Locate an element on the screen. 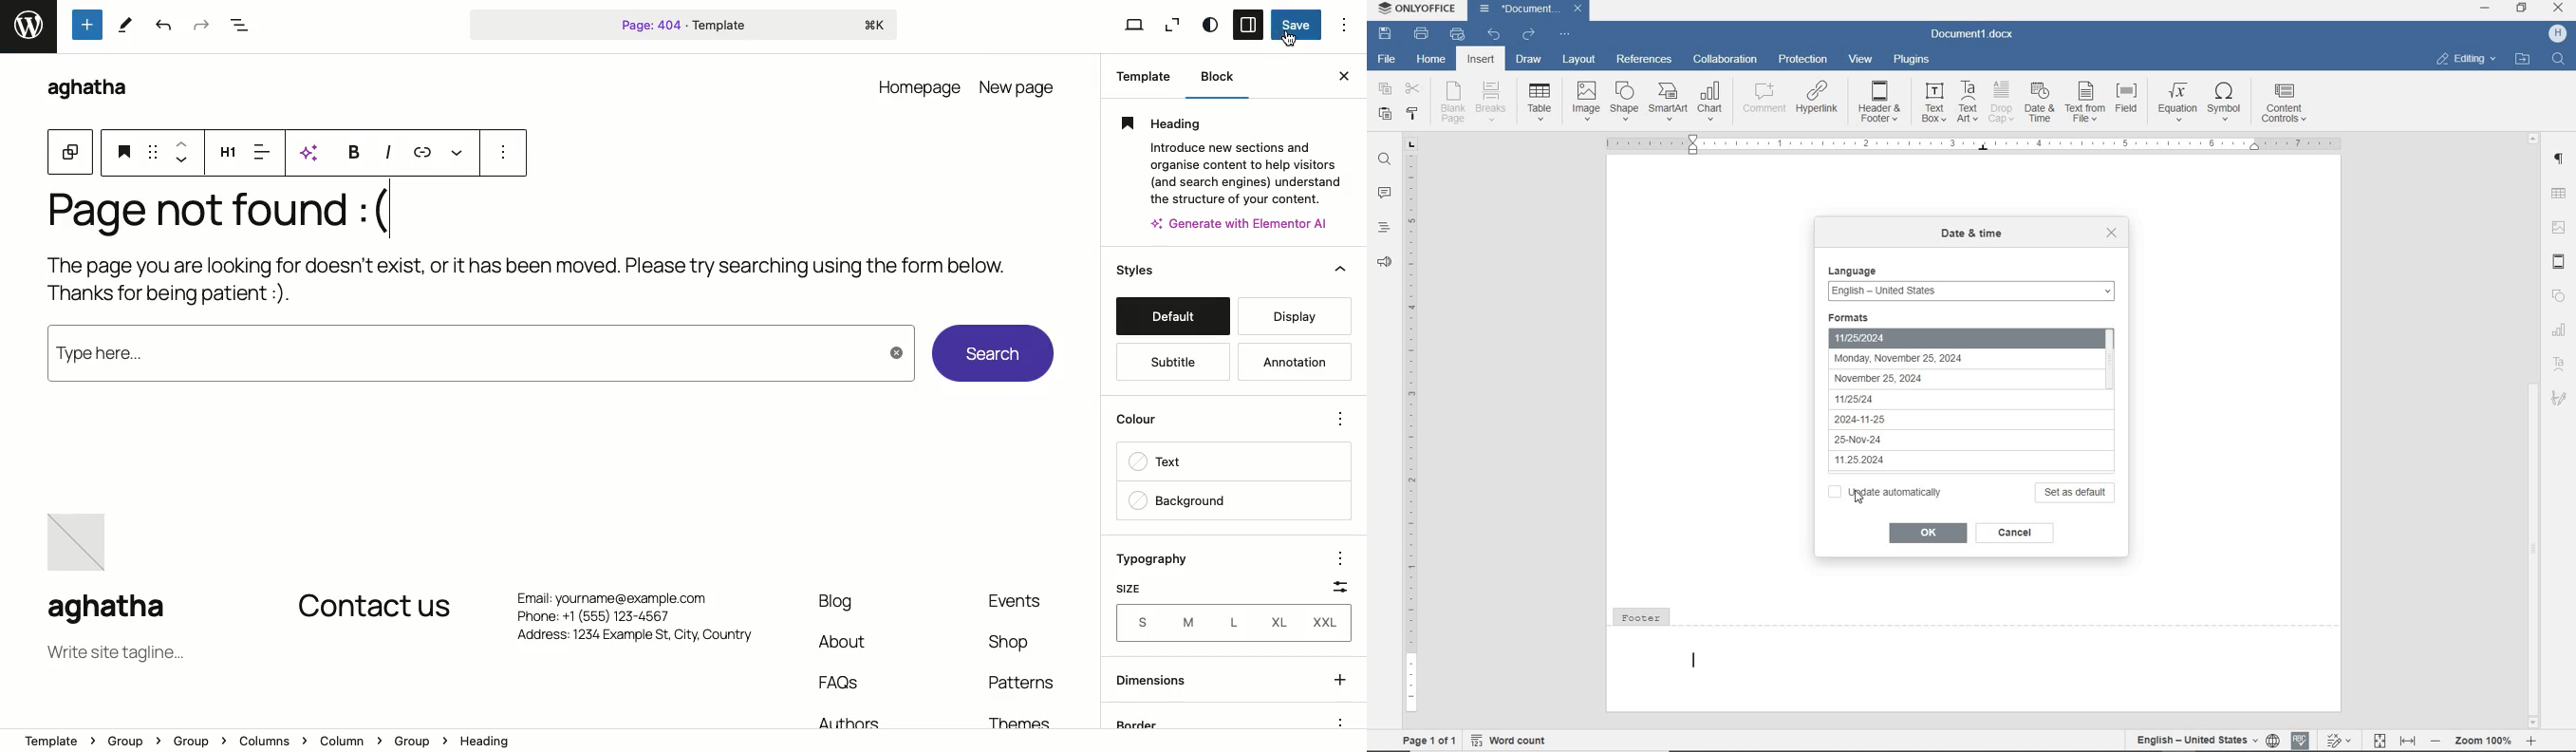 The width and height of the screenshot is (2576, 756). Tools is located at coordinates (88, 24).